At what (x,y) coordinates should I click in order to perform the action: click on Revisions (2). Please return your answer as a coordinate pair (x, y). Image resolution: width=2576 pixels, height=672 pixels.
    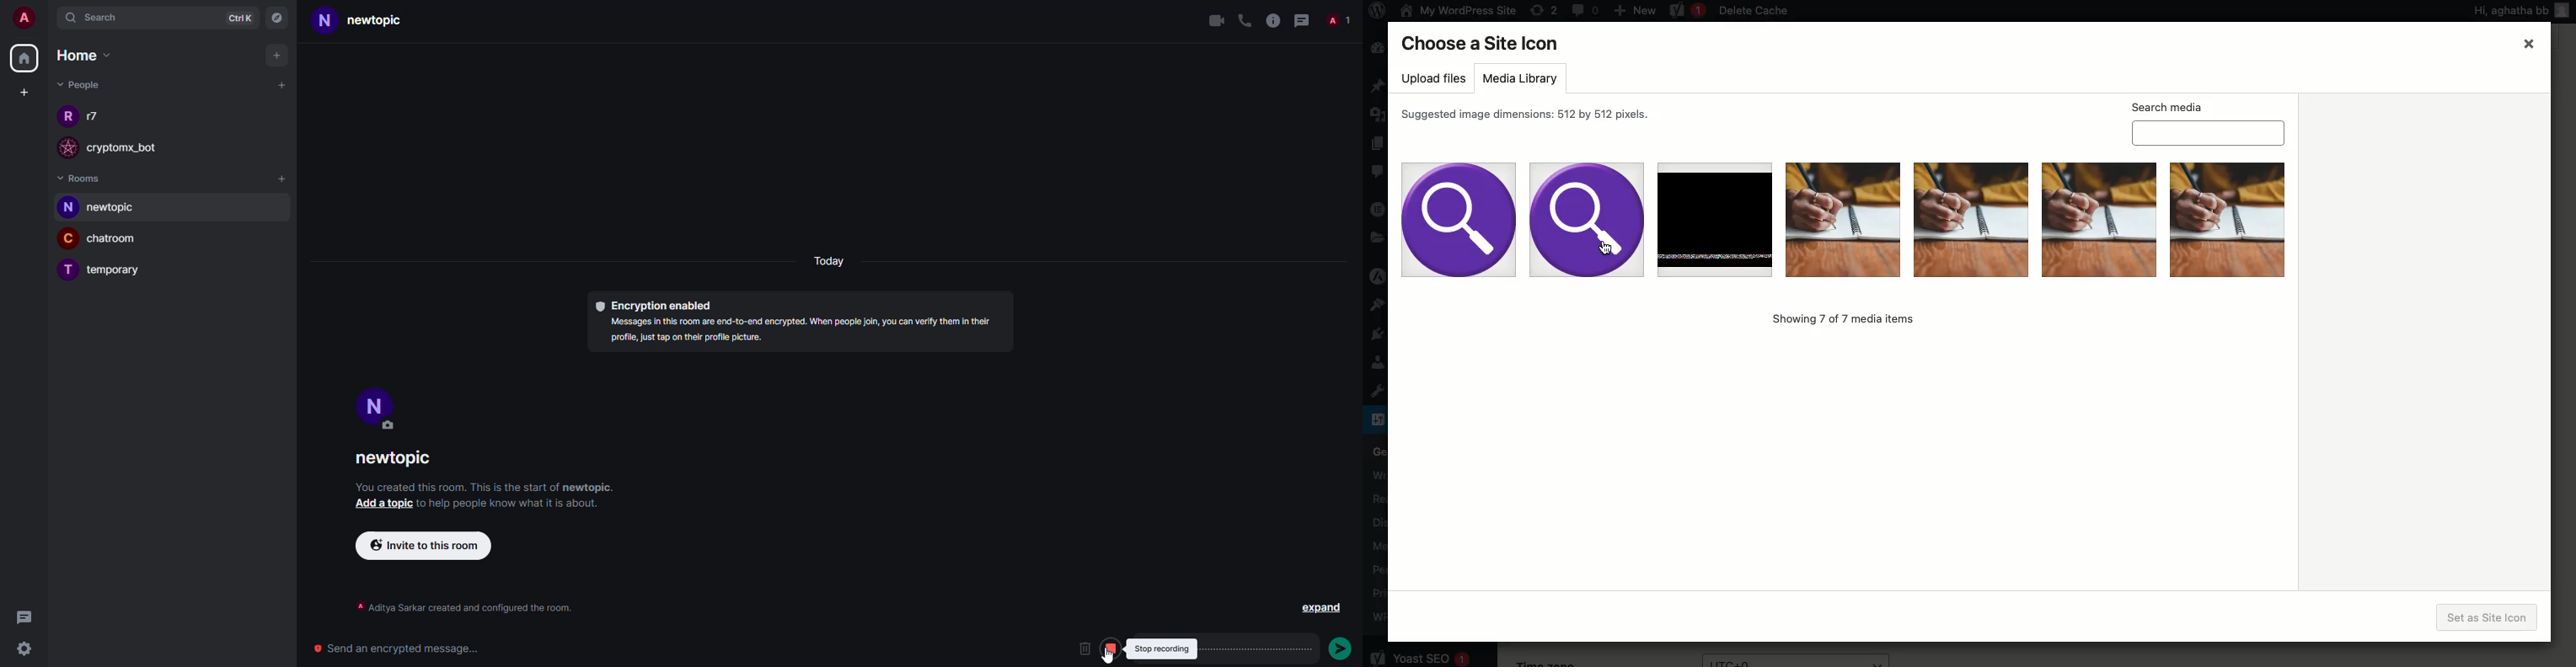
    Looking at the image, I should click on (1544, 10).